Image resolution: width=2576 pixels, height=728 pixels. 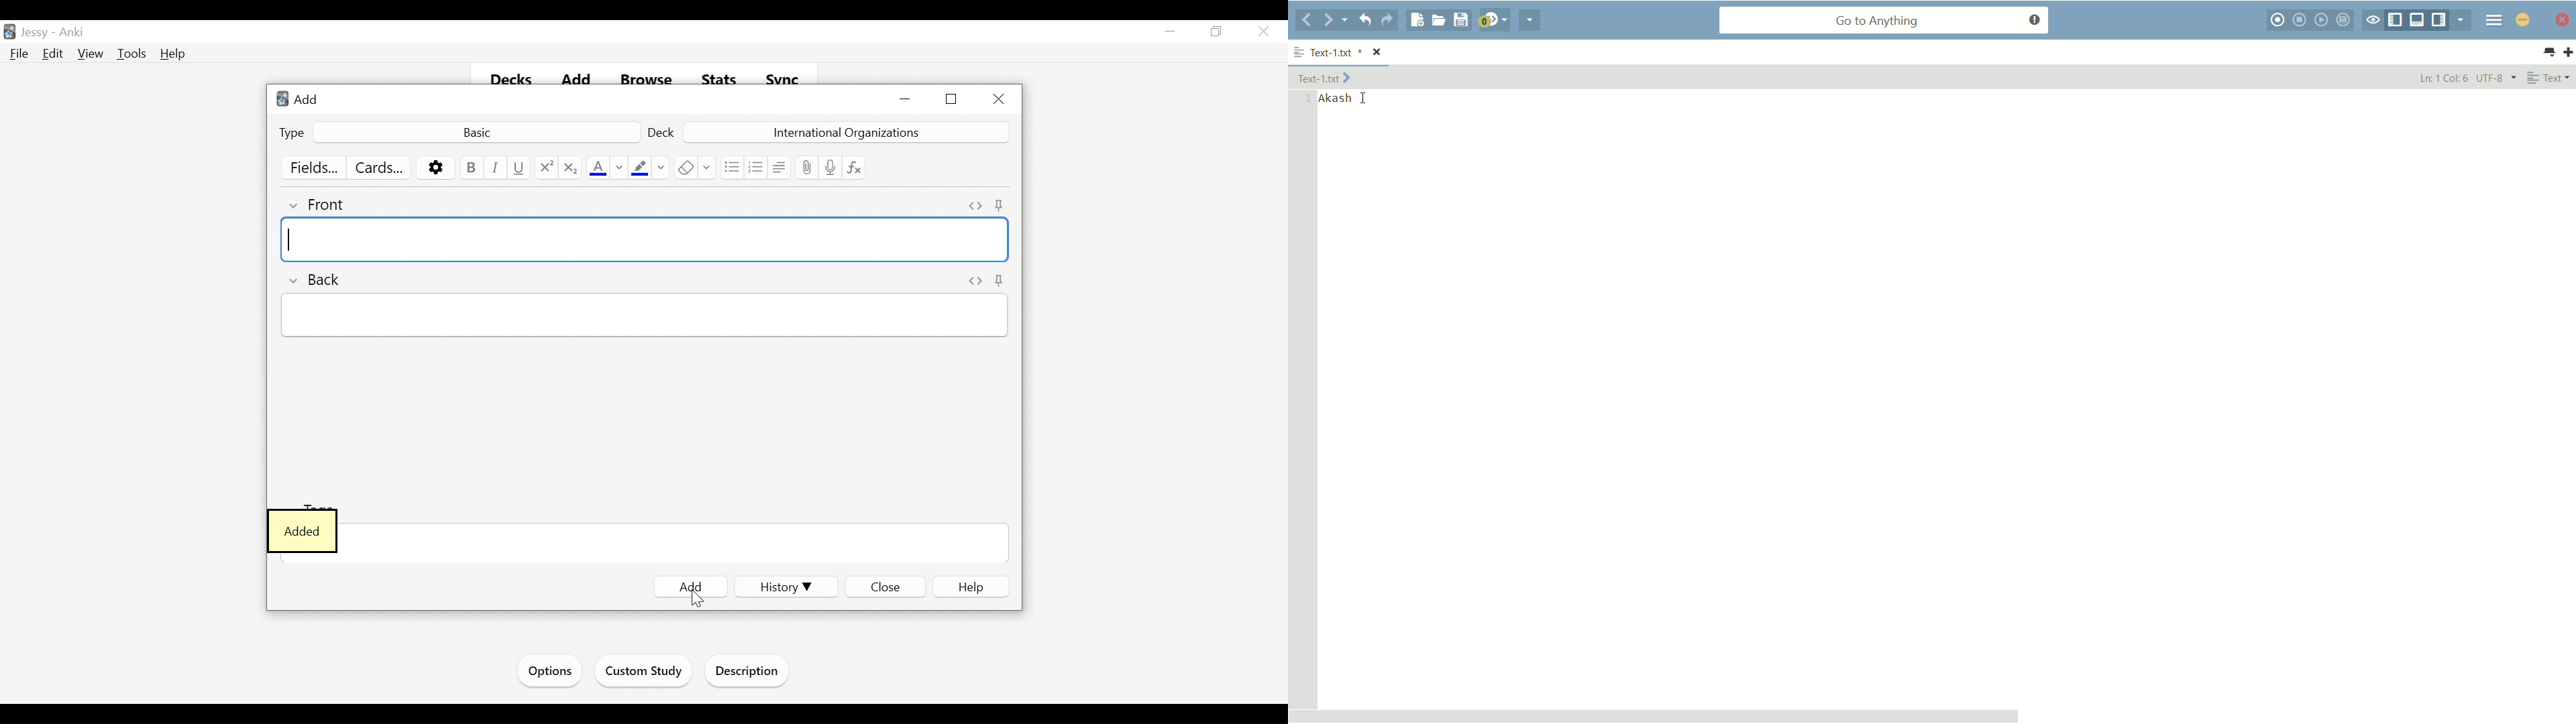 I want to click on redo, so click(x=1387, y=20).